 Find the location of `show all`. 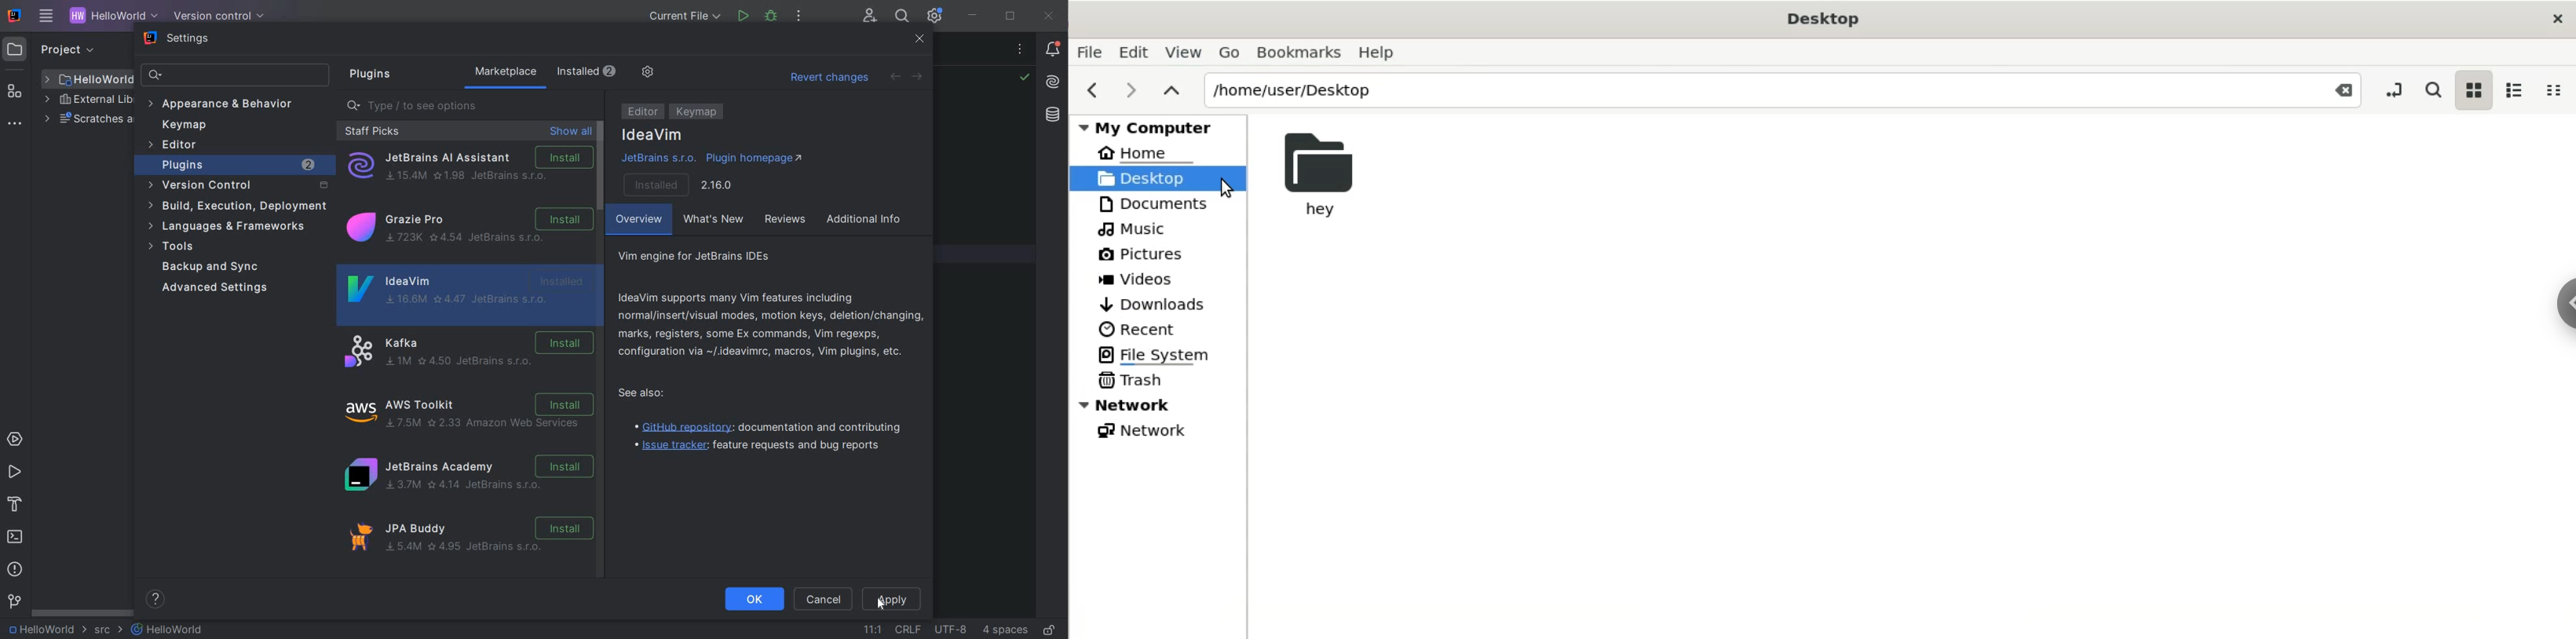

show all is located at coordinates (571, 132).